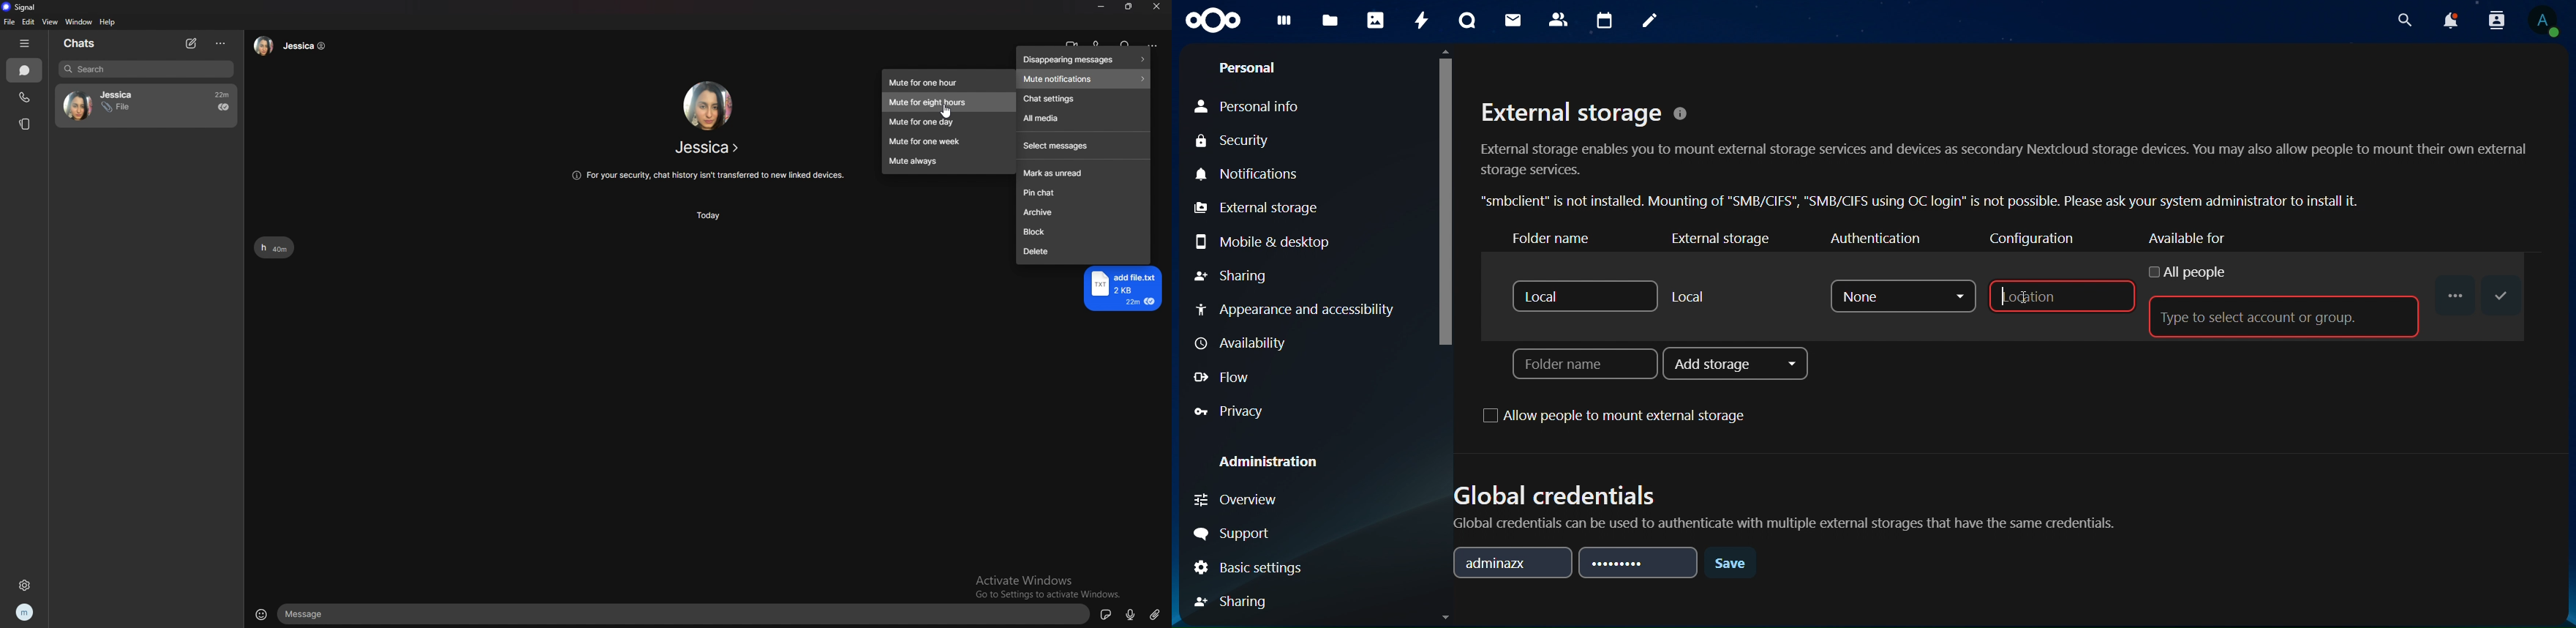  I want to click on Jessica, so click(121, 93).